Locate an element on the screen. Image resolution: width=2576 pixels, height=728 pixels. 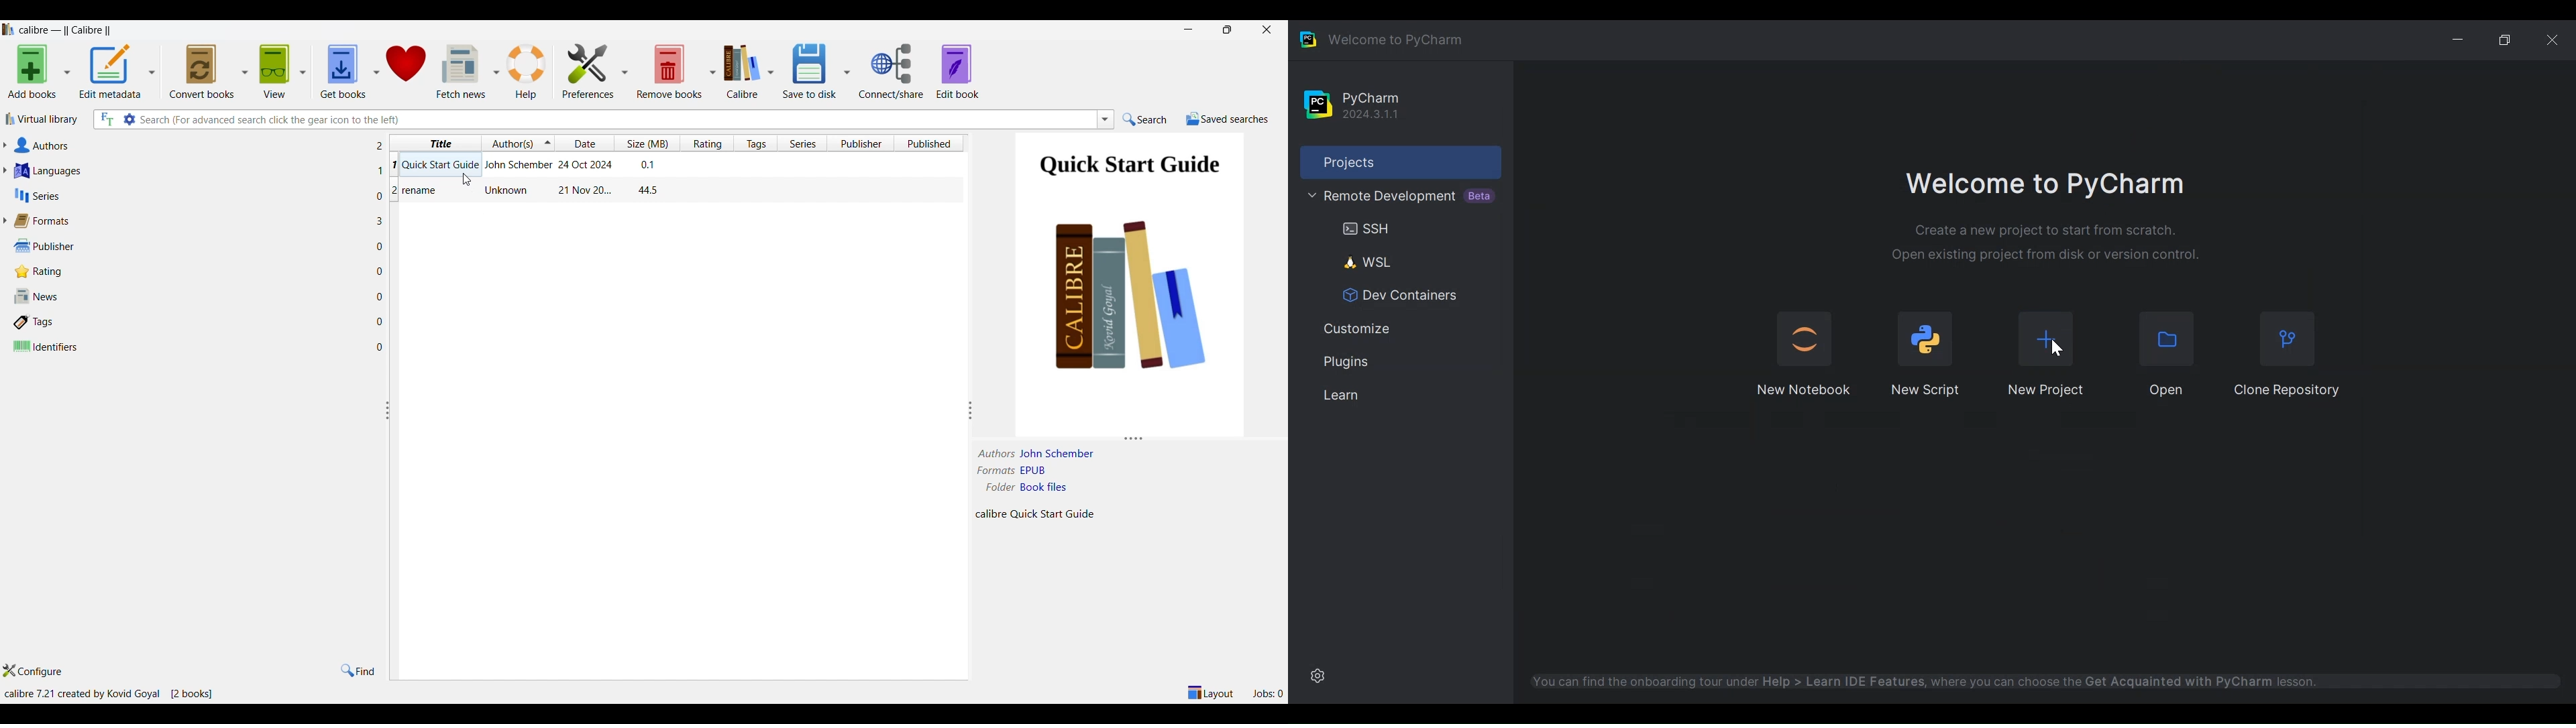
Expand formats is located at coordinates (5, 221).